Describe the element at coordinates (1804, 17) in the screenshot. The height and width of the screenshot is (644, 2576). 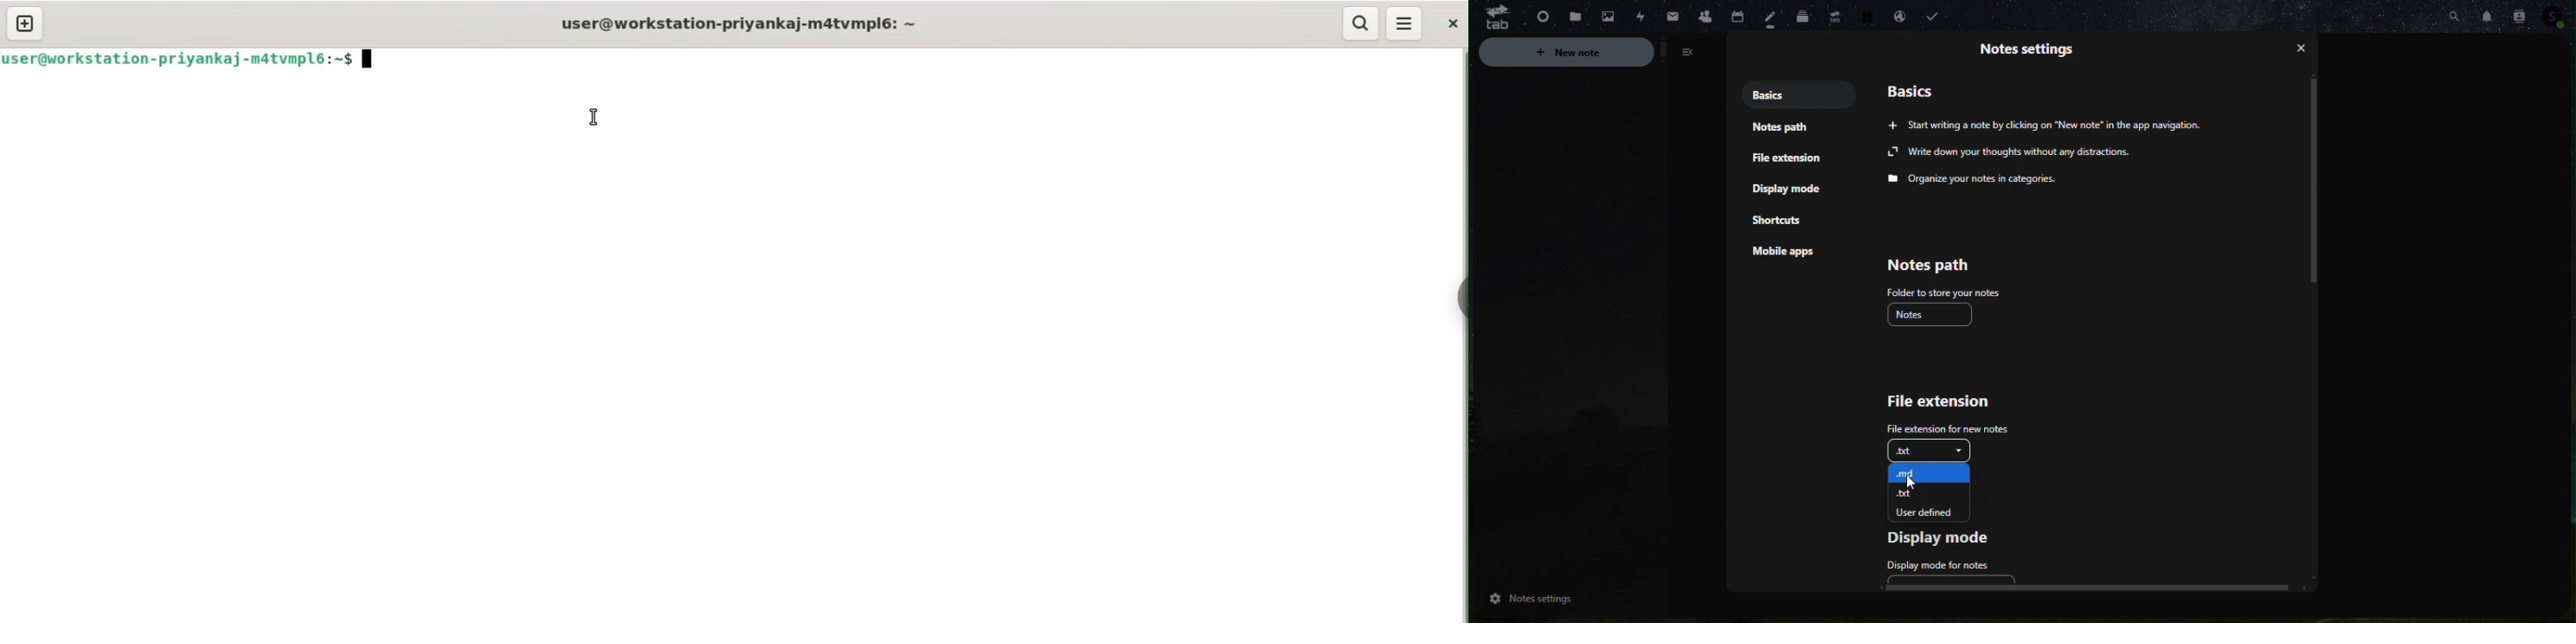
I see `deck` at that location.